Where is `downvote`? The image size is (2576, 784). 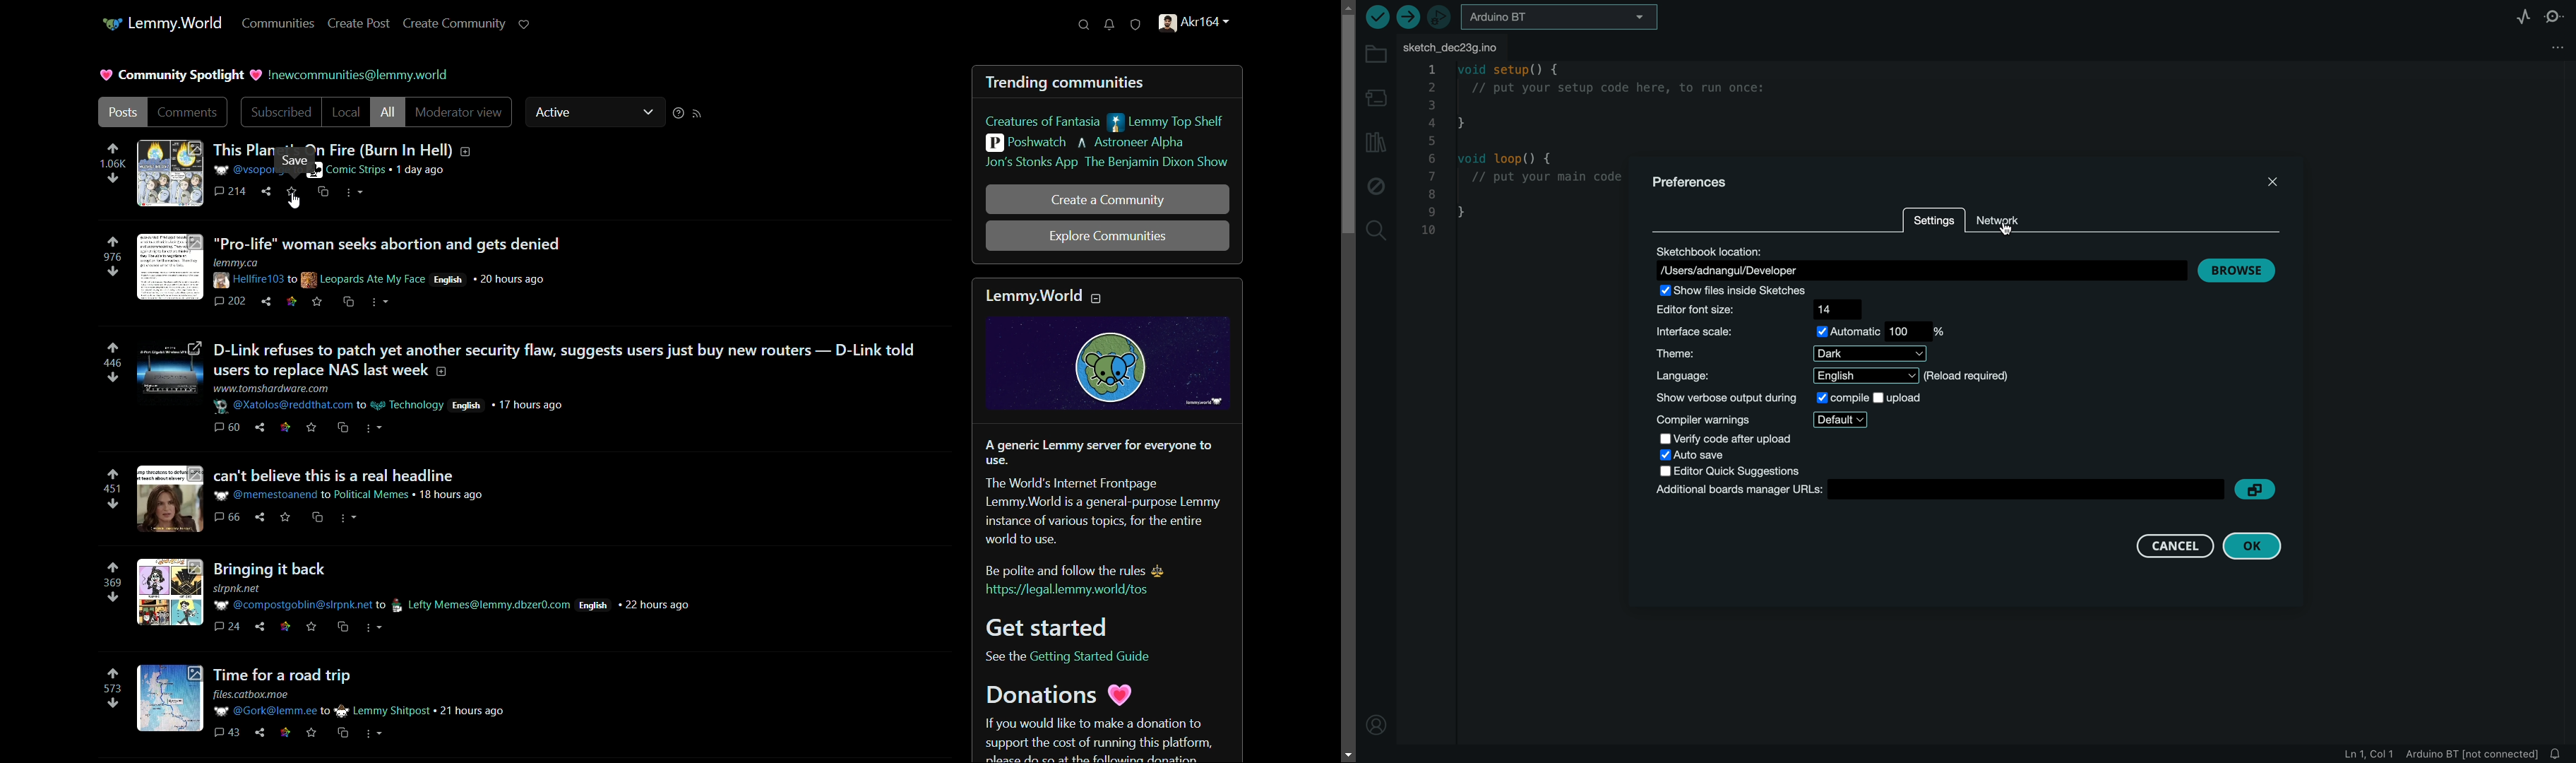 downvote is located at coordinates (112, 377).